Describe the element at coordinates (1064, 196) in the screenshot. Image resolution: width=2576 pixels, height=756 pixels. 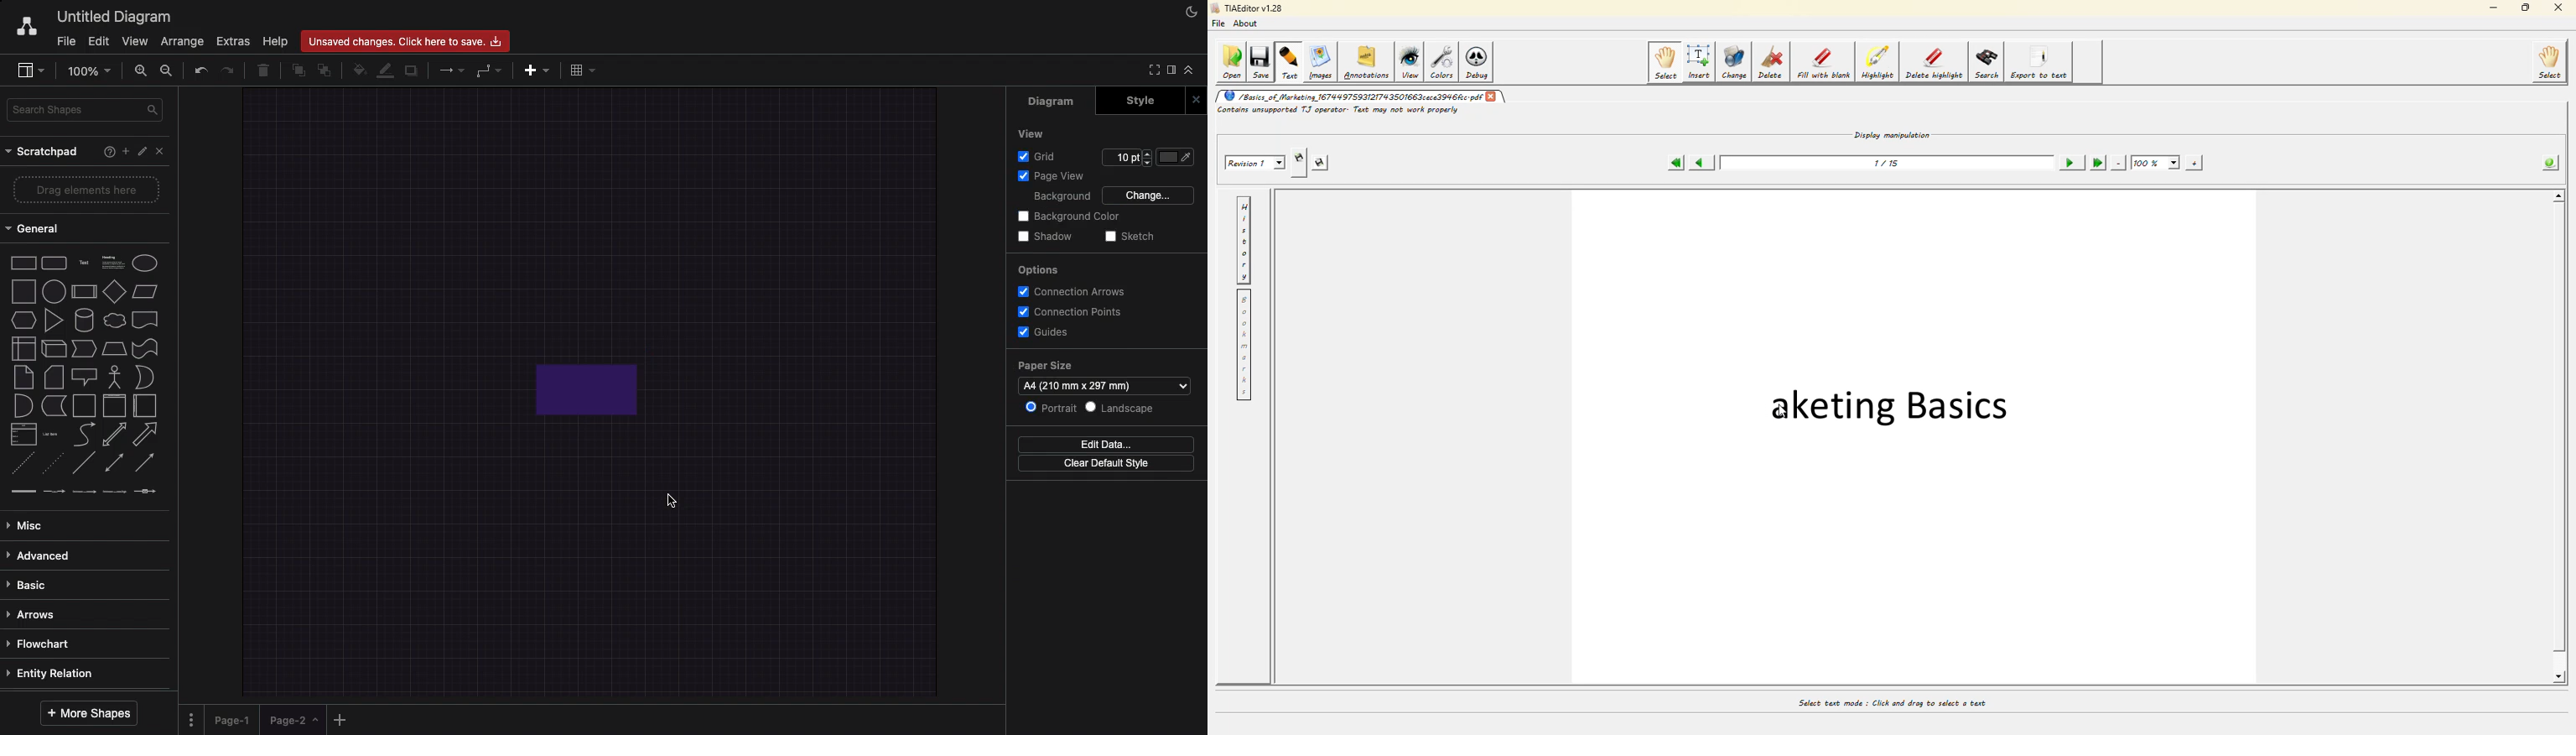
I see `Background` at that location.